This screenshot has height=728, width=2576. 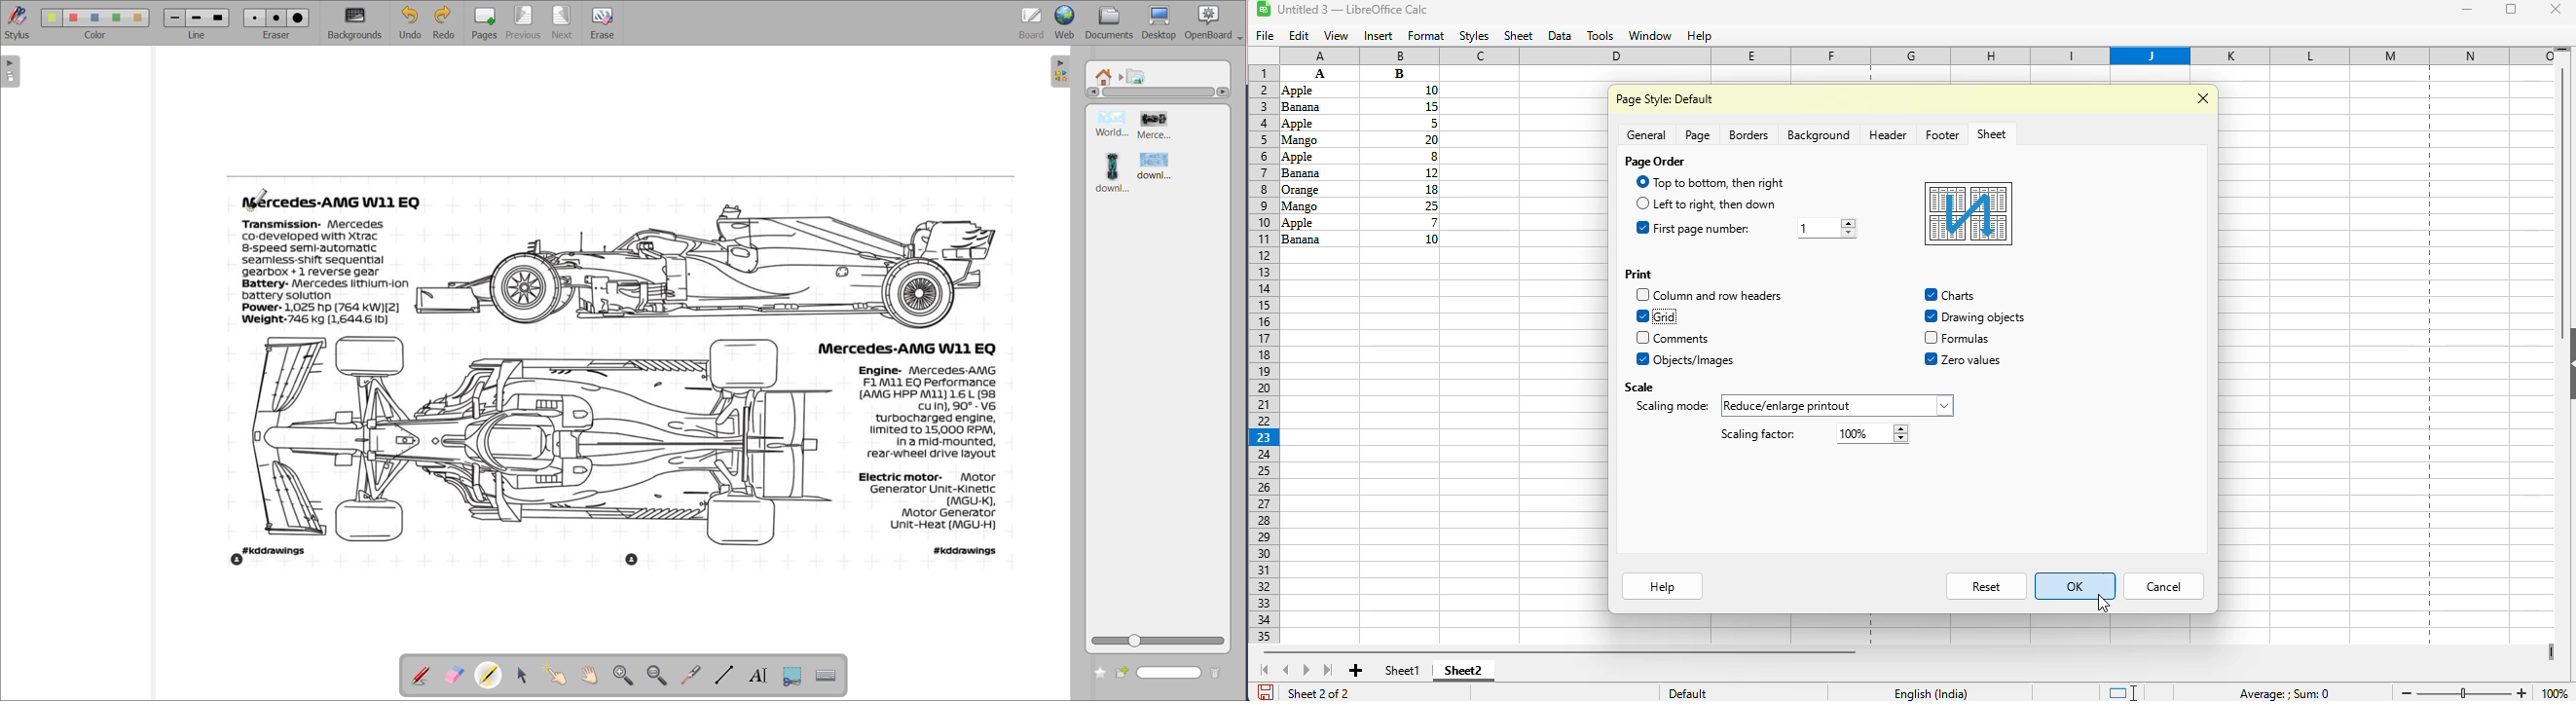 What do you see at coordinates (1681, 339) in the screenshot?
I see `comments` at bounding box center [1681, 339].